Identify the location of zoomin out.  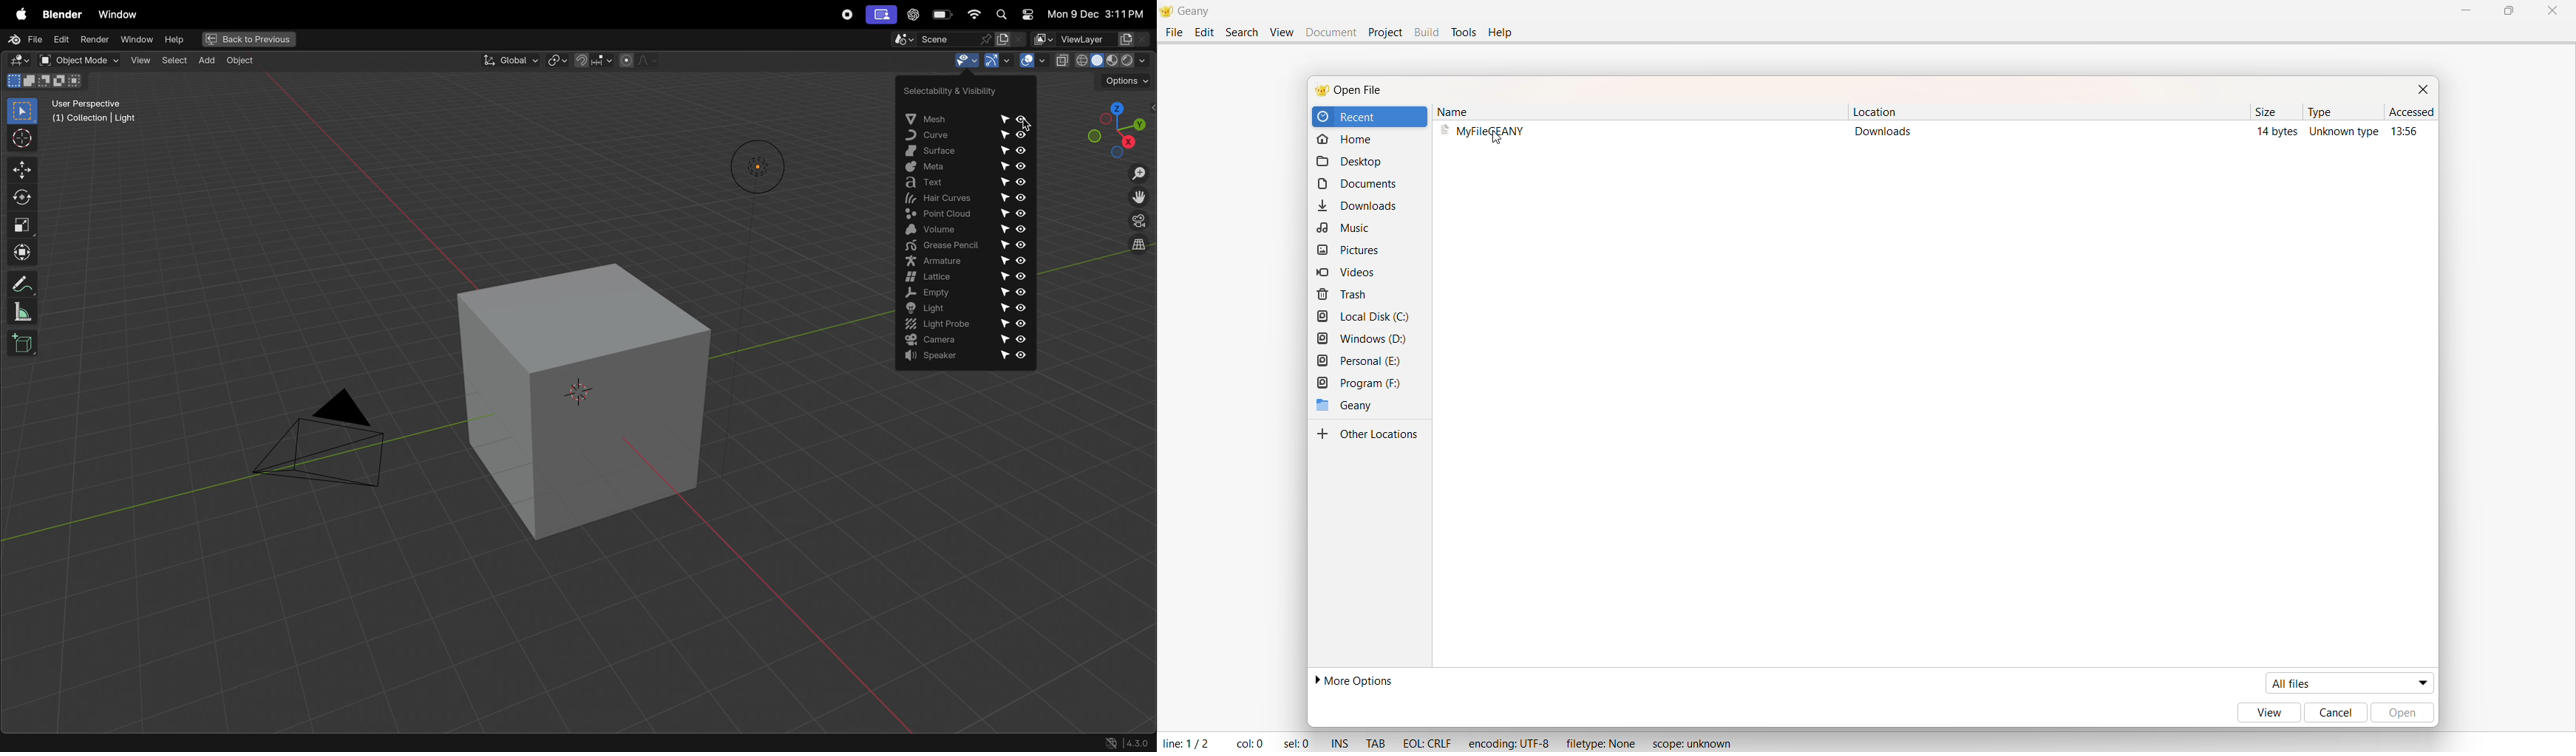
(1139, 175).